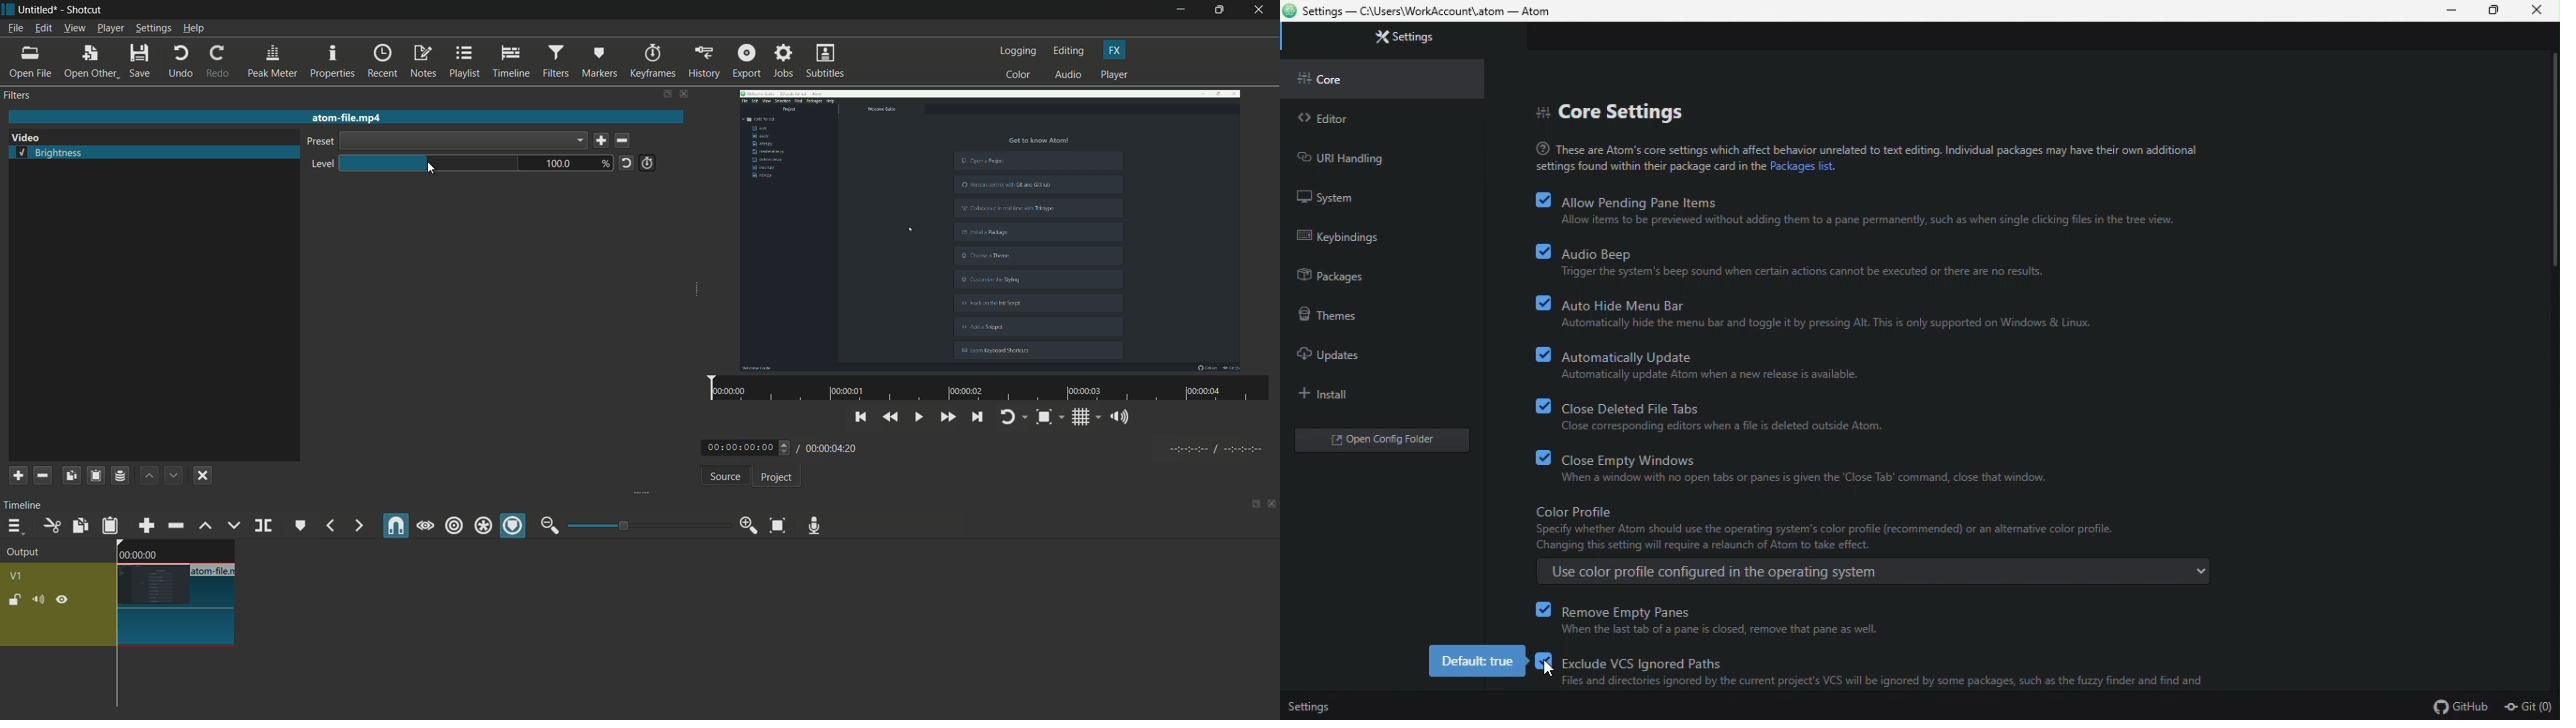  What do you see at coordinates (95, 475) in the screenshot?
I see `paste filters` at bounding box center [95, 475].